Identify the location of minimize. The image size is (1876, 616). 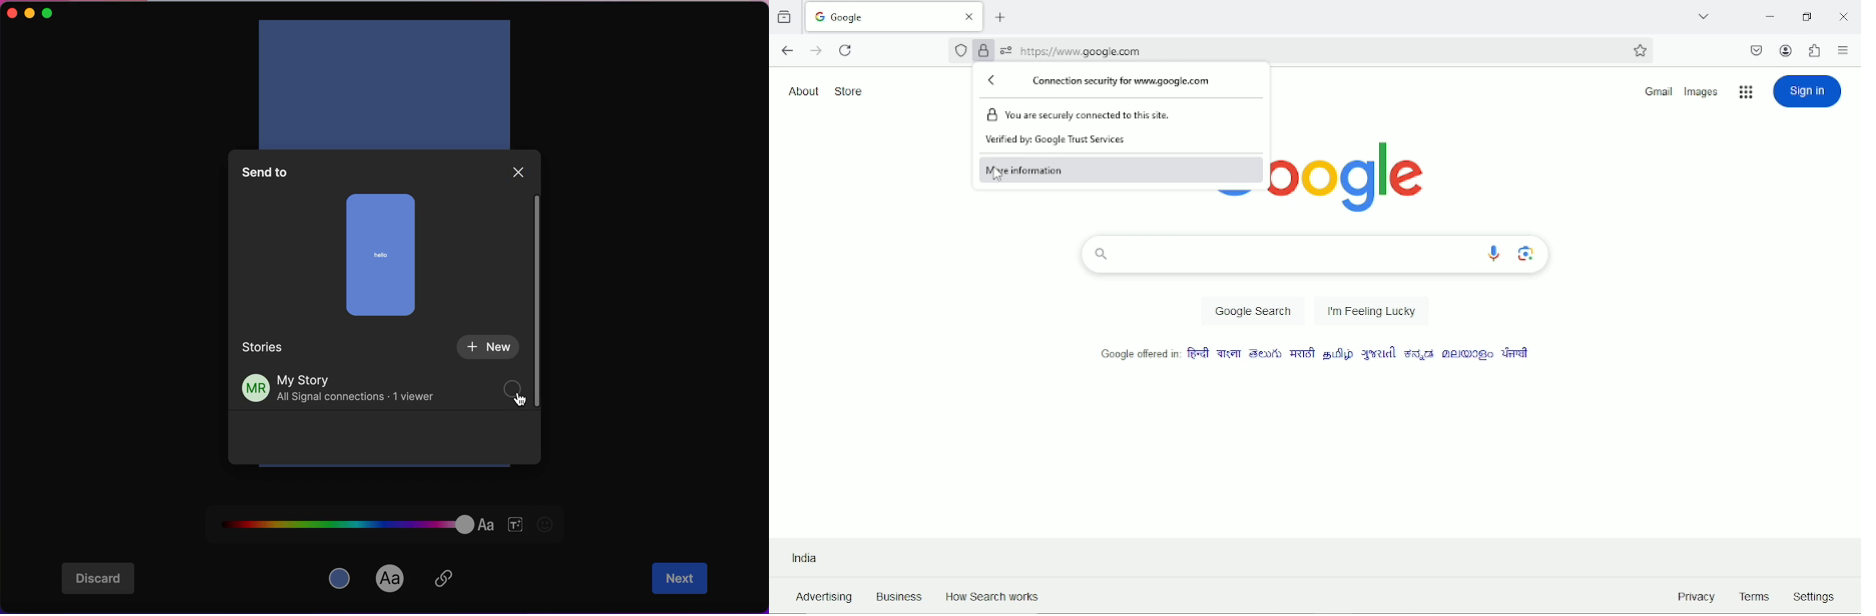
(30, 13).